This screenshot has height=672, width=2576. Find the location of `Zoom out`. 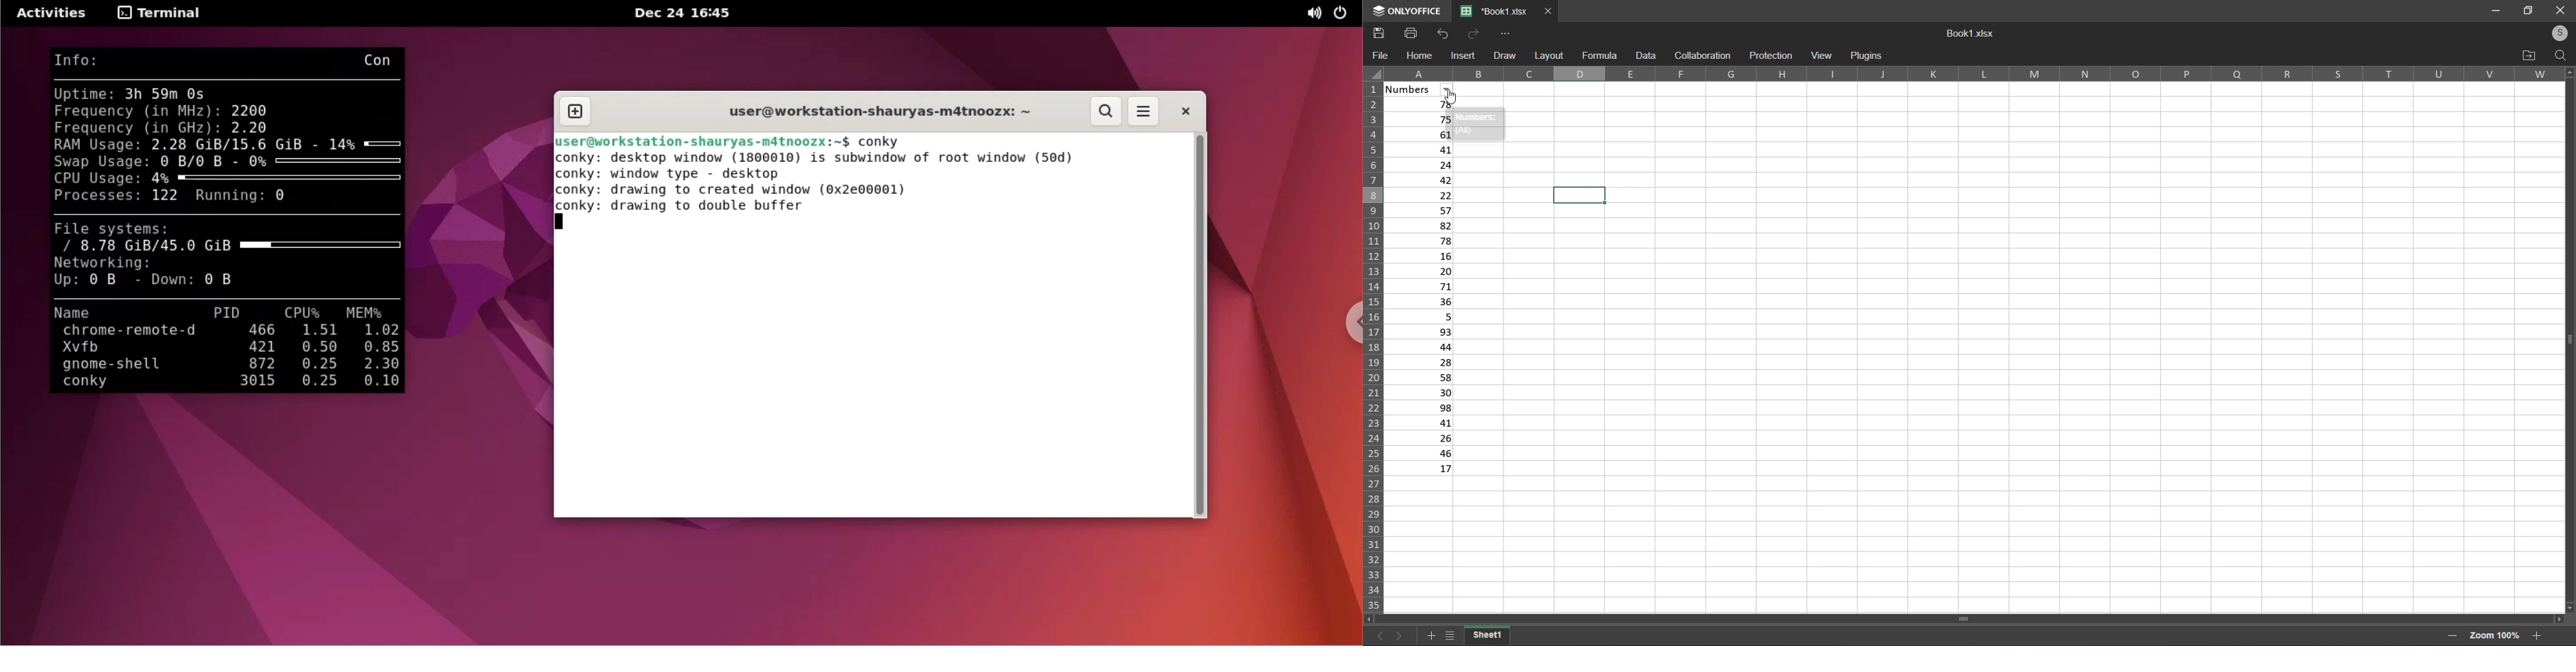

Zoom out is located at coordinates (2453, 635).